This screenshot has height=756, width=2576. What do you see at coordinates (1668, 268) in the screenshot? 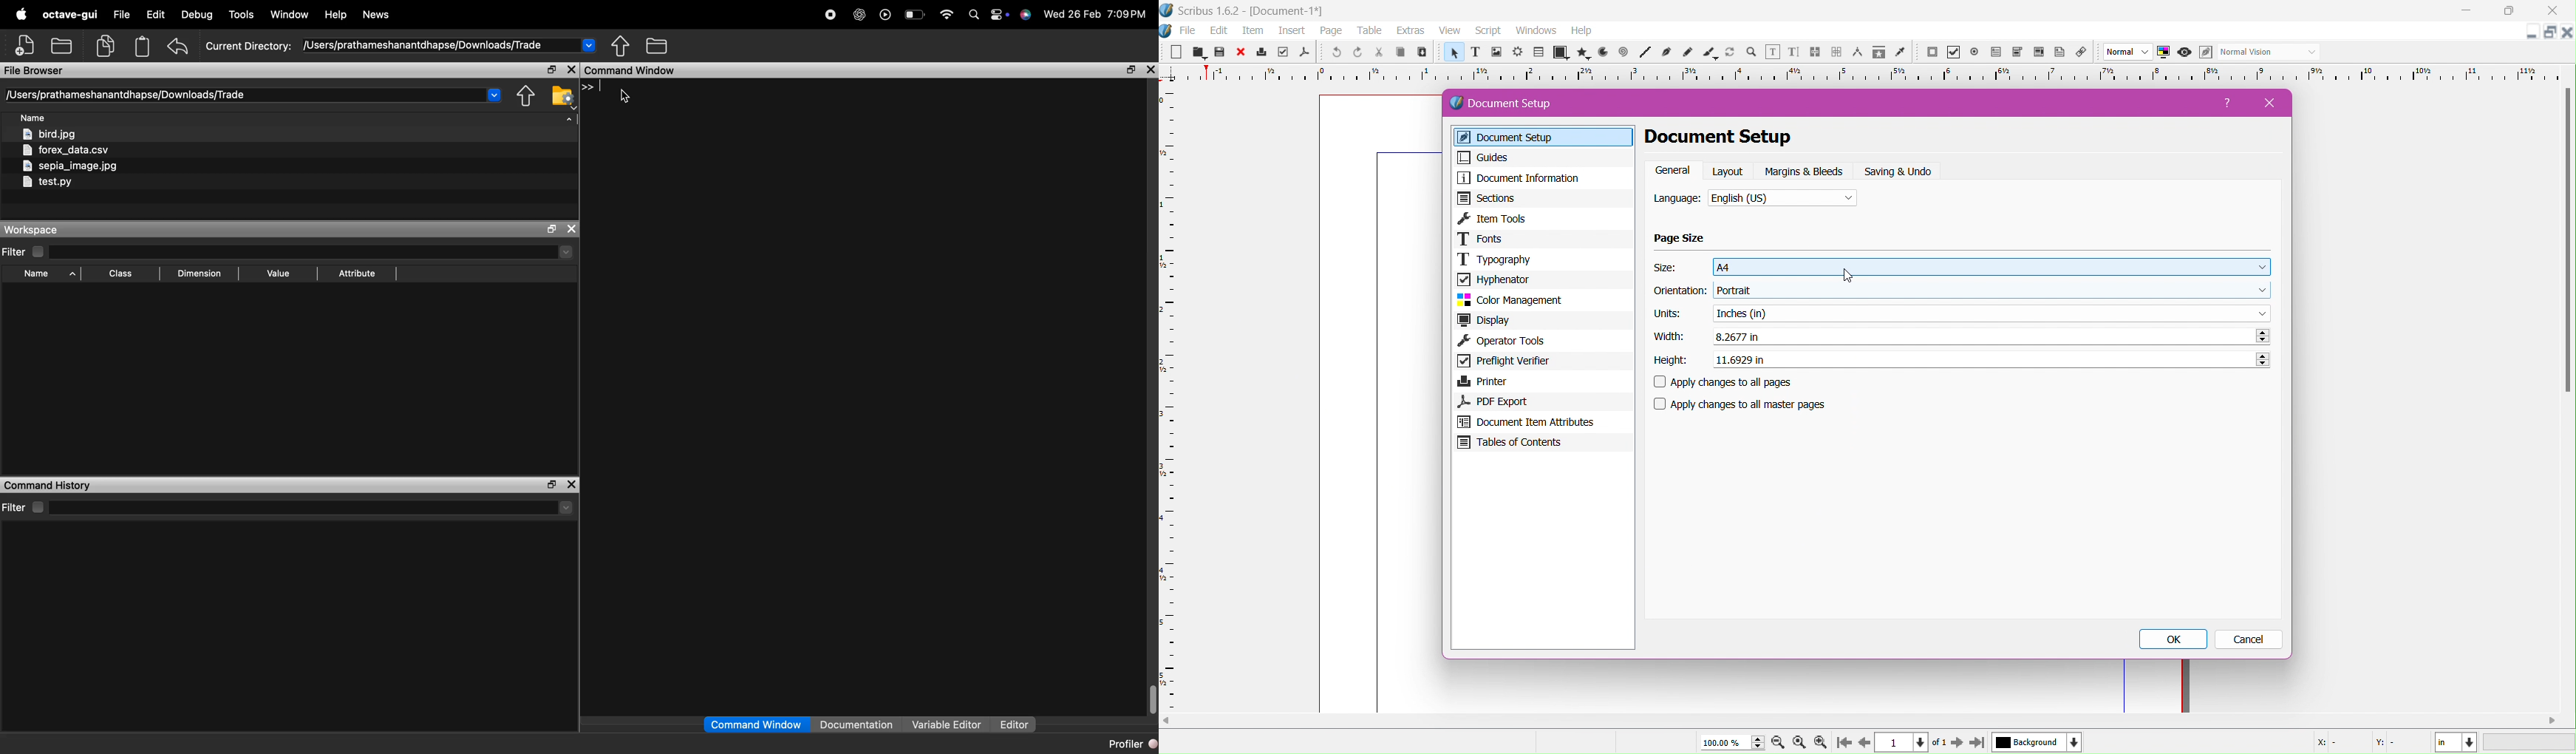
I see `Size` at bounding box center [1668, 268].